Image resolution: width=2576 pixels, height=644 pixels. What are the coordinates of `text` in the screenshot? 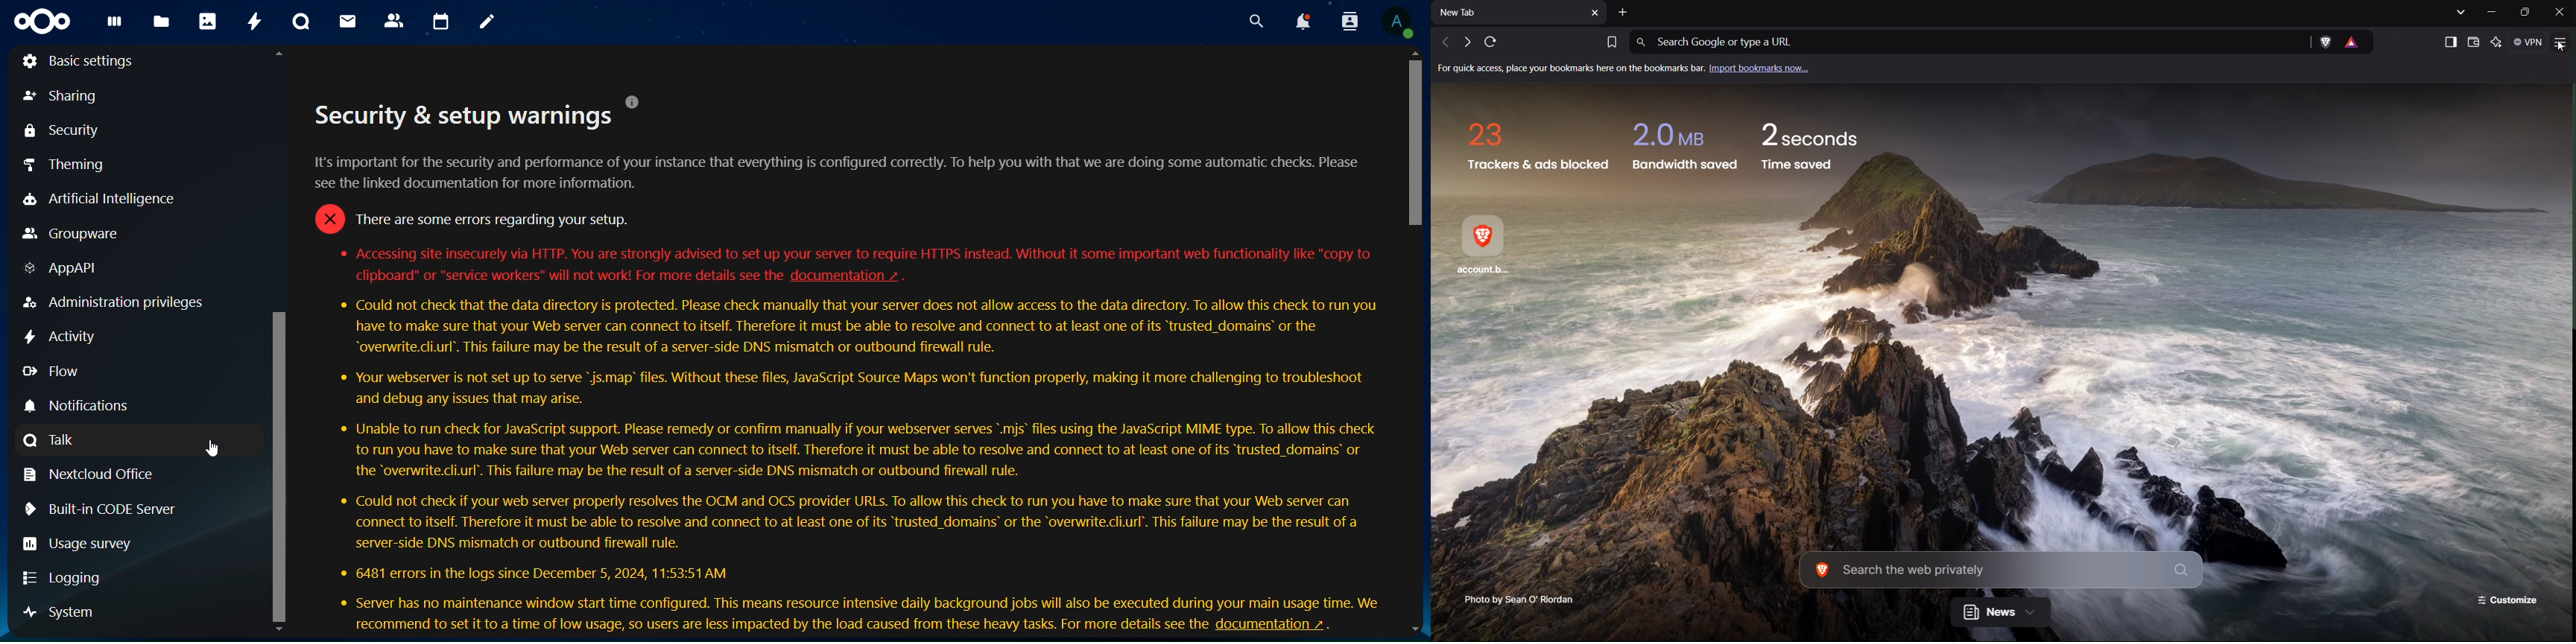 It's located at (768, 626).